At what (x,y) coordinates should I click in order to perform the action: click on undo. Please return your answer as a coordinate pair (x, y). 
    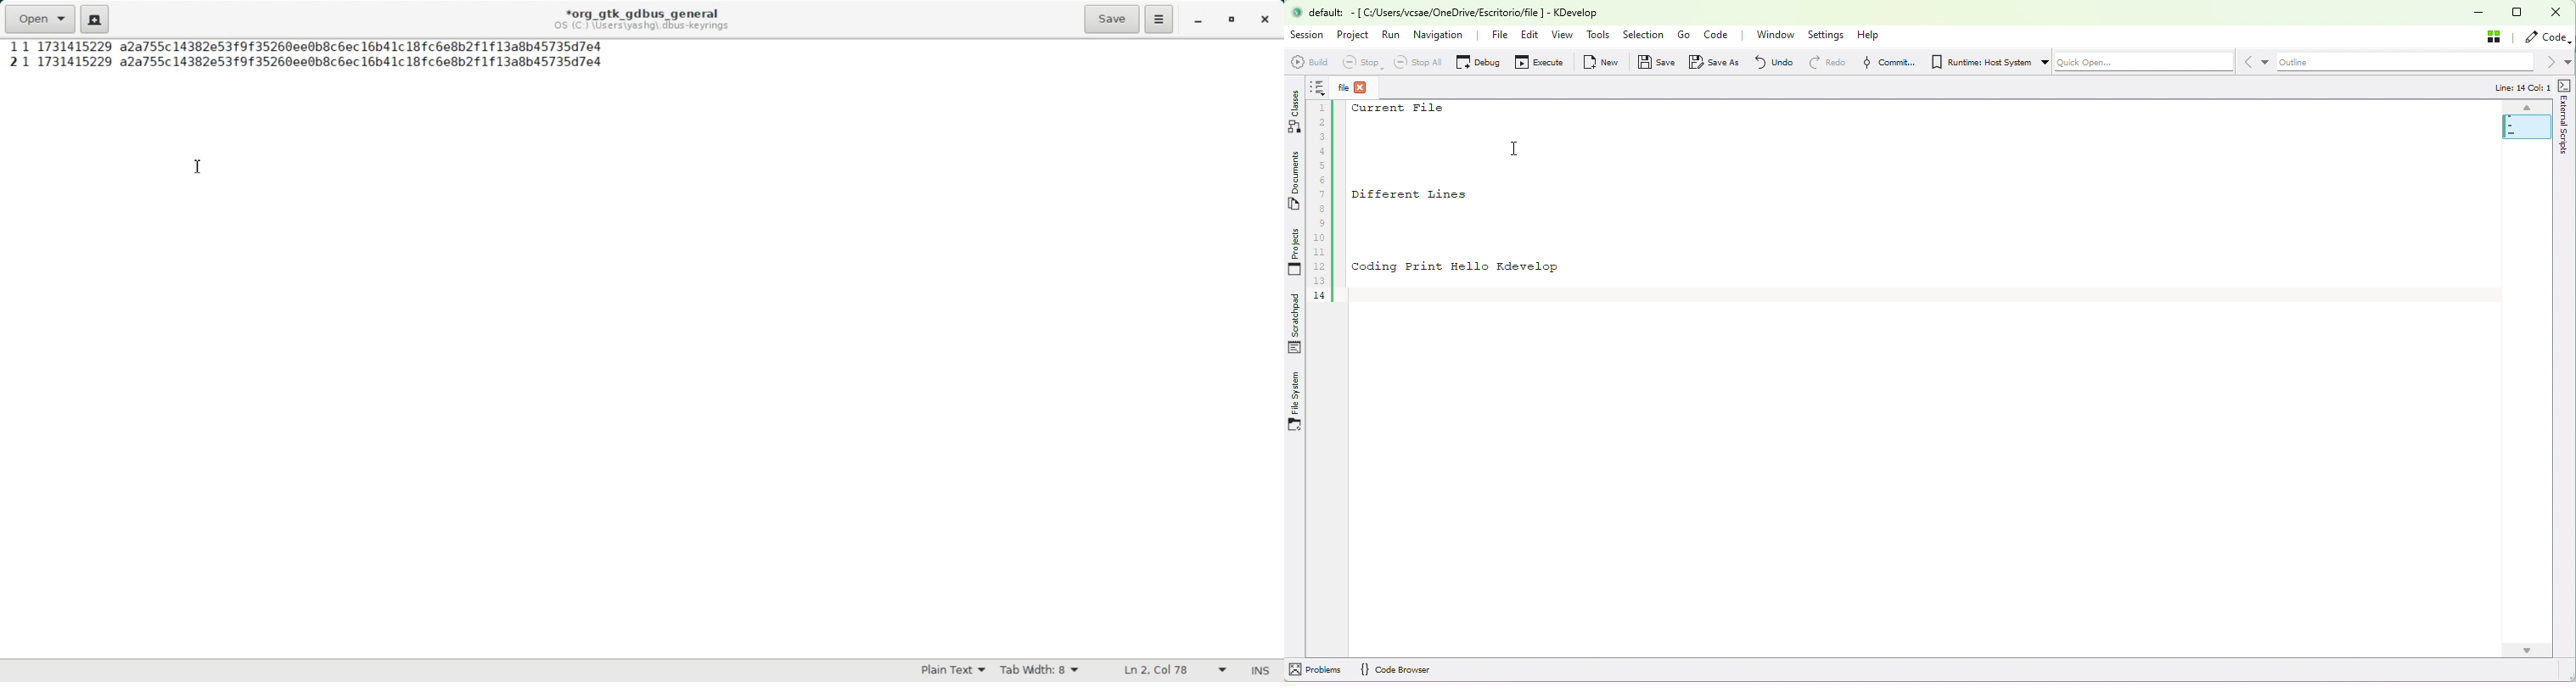
    Looking at the image, I should click on (1772, 62).